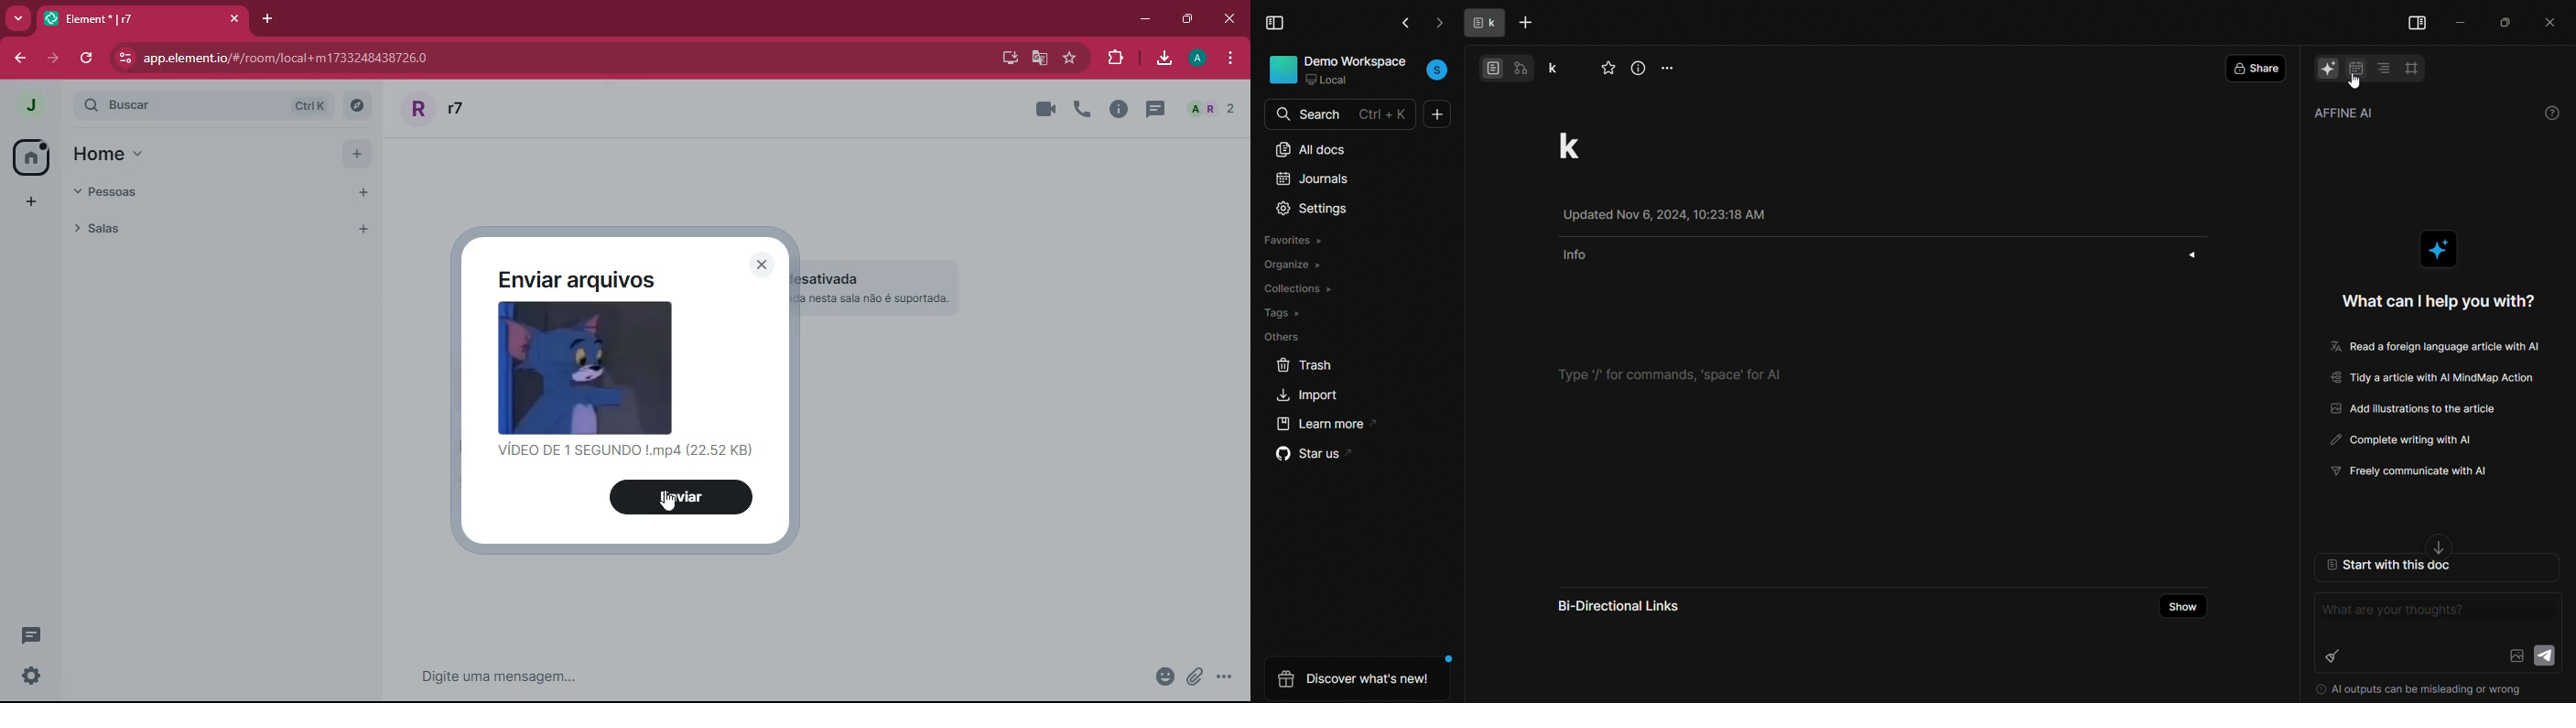 This screenshot has height=728, width=2576. What do you see at coordinates (358, 193) in the screenshot?
I see `add people` at bounding box center [358, 193].